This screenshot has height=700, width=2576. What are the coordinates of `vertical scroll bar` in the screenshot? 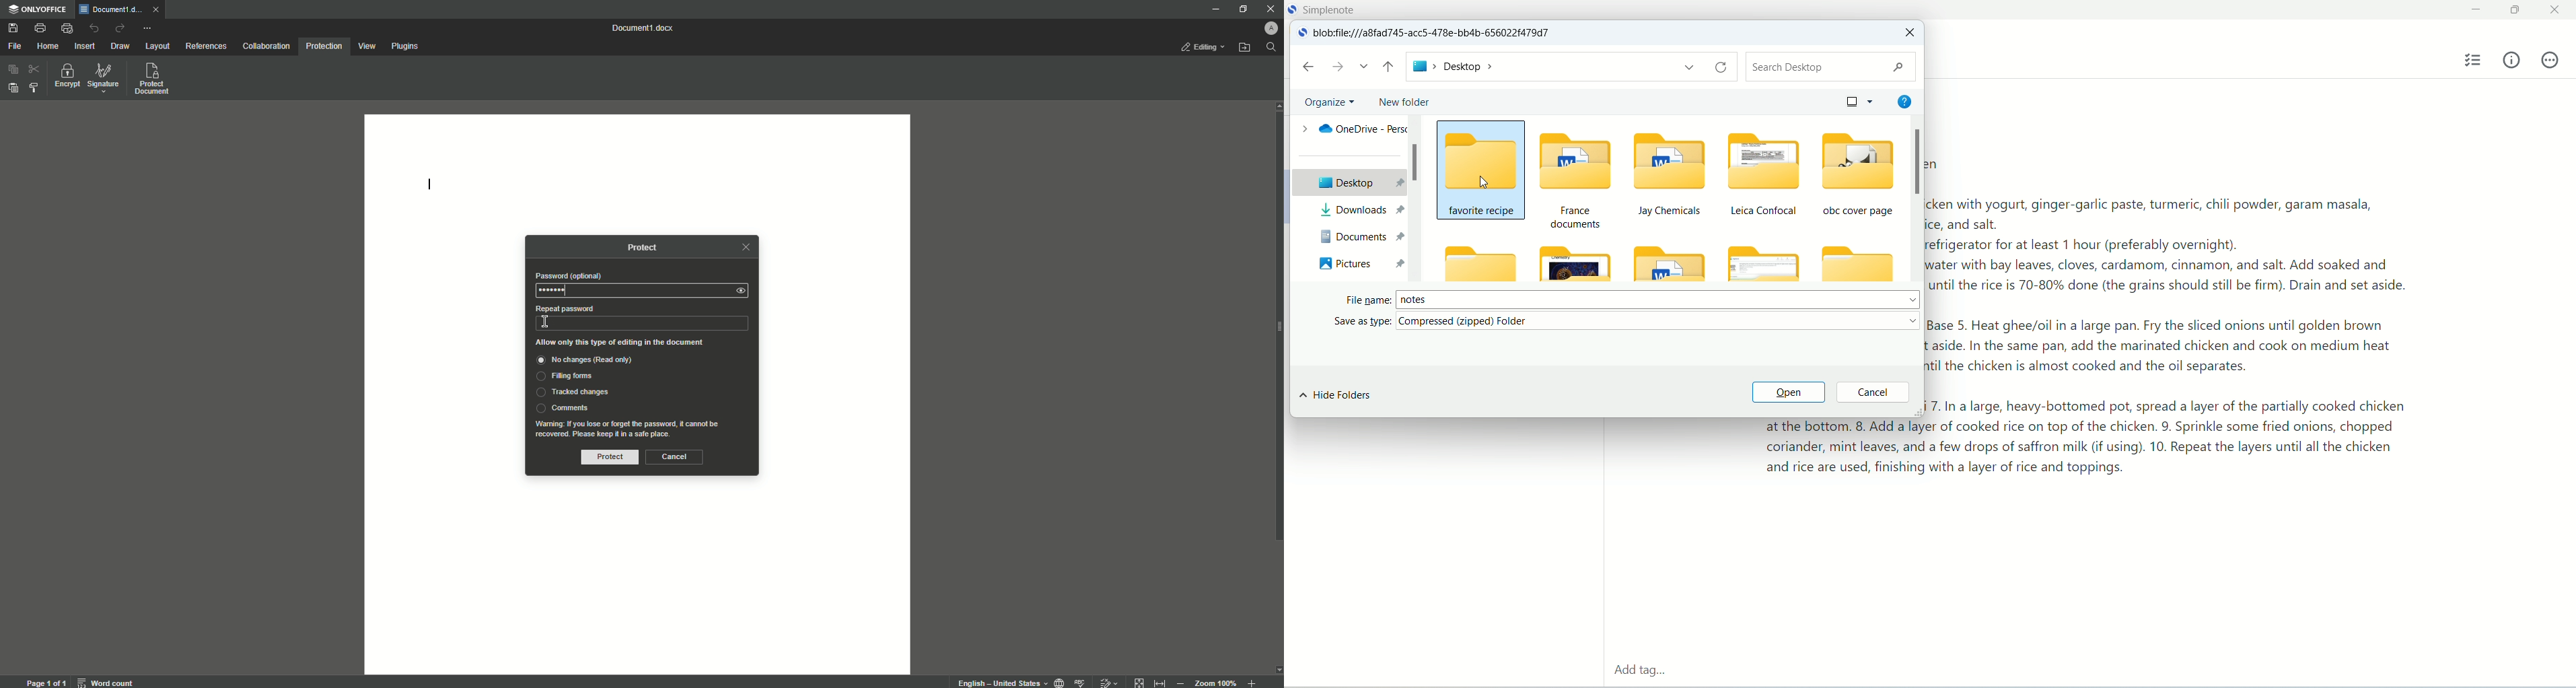 It's located at (1915, 201).